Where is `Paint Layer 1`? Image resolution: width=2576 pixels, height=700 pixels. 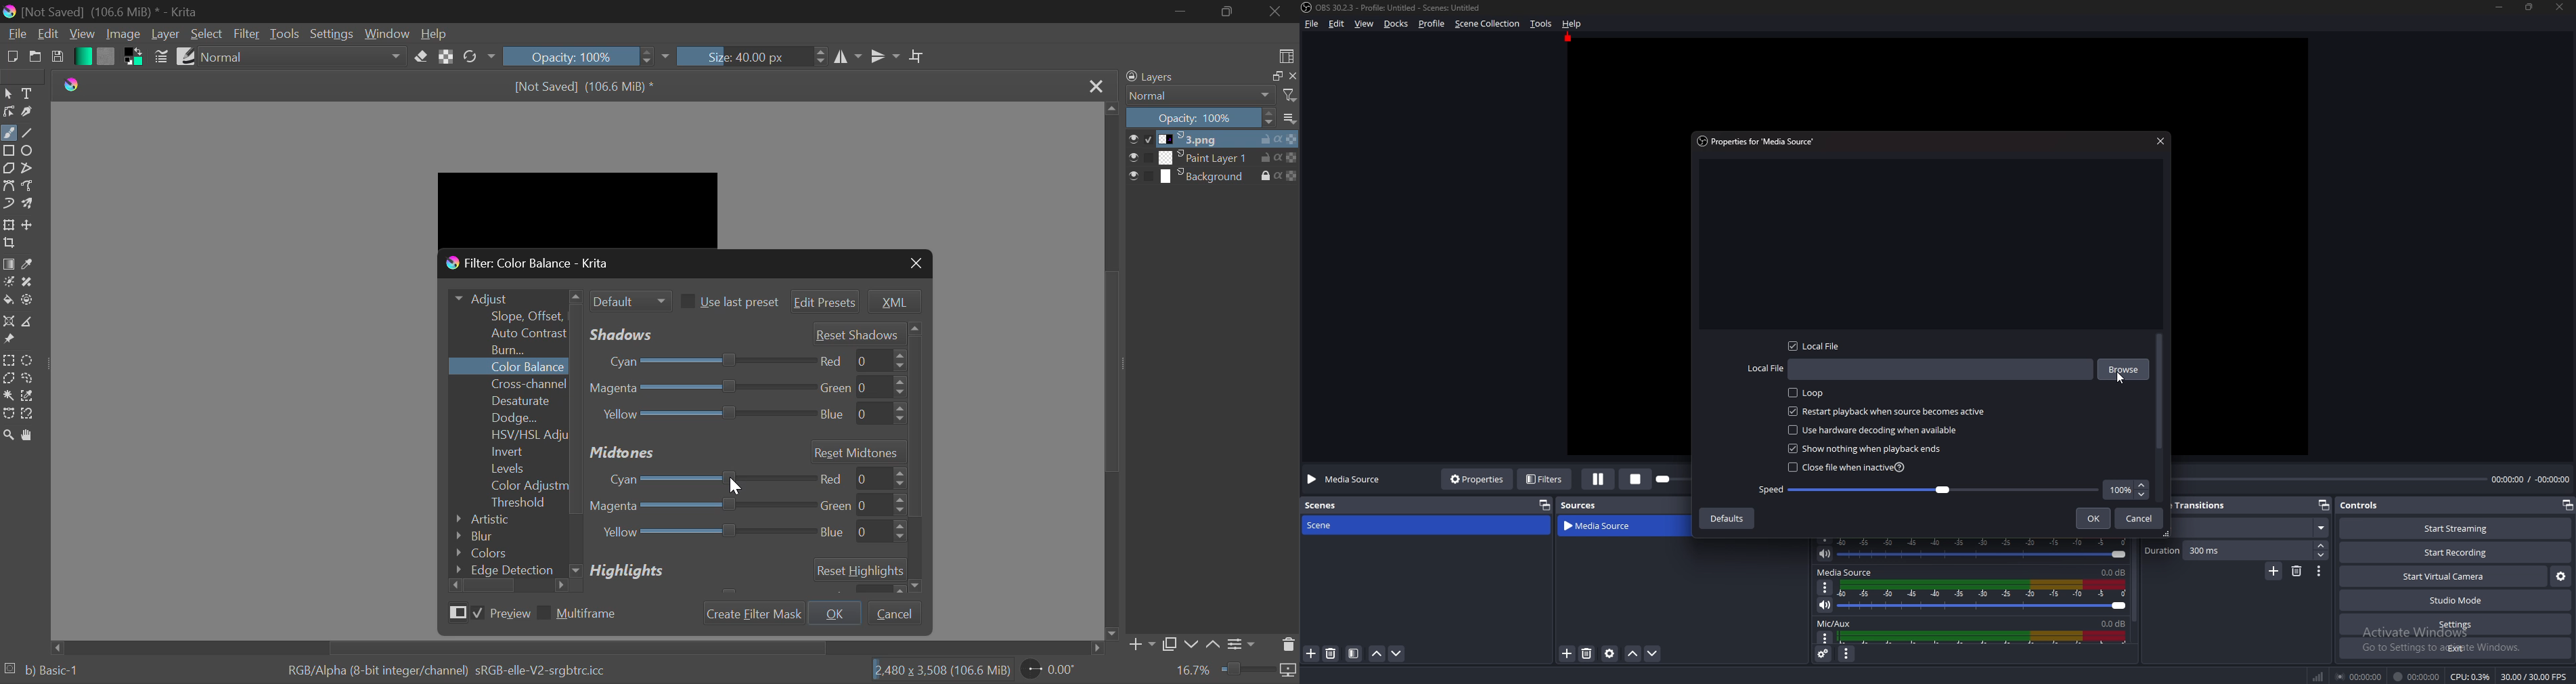 Paint Layer 1 is located at coordinates (1213, 157).